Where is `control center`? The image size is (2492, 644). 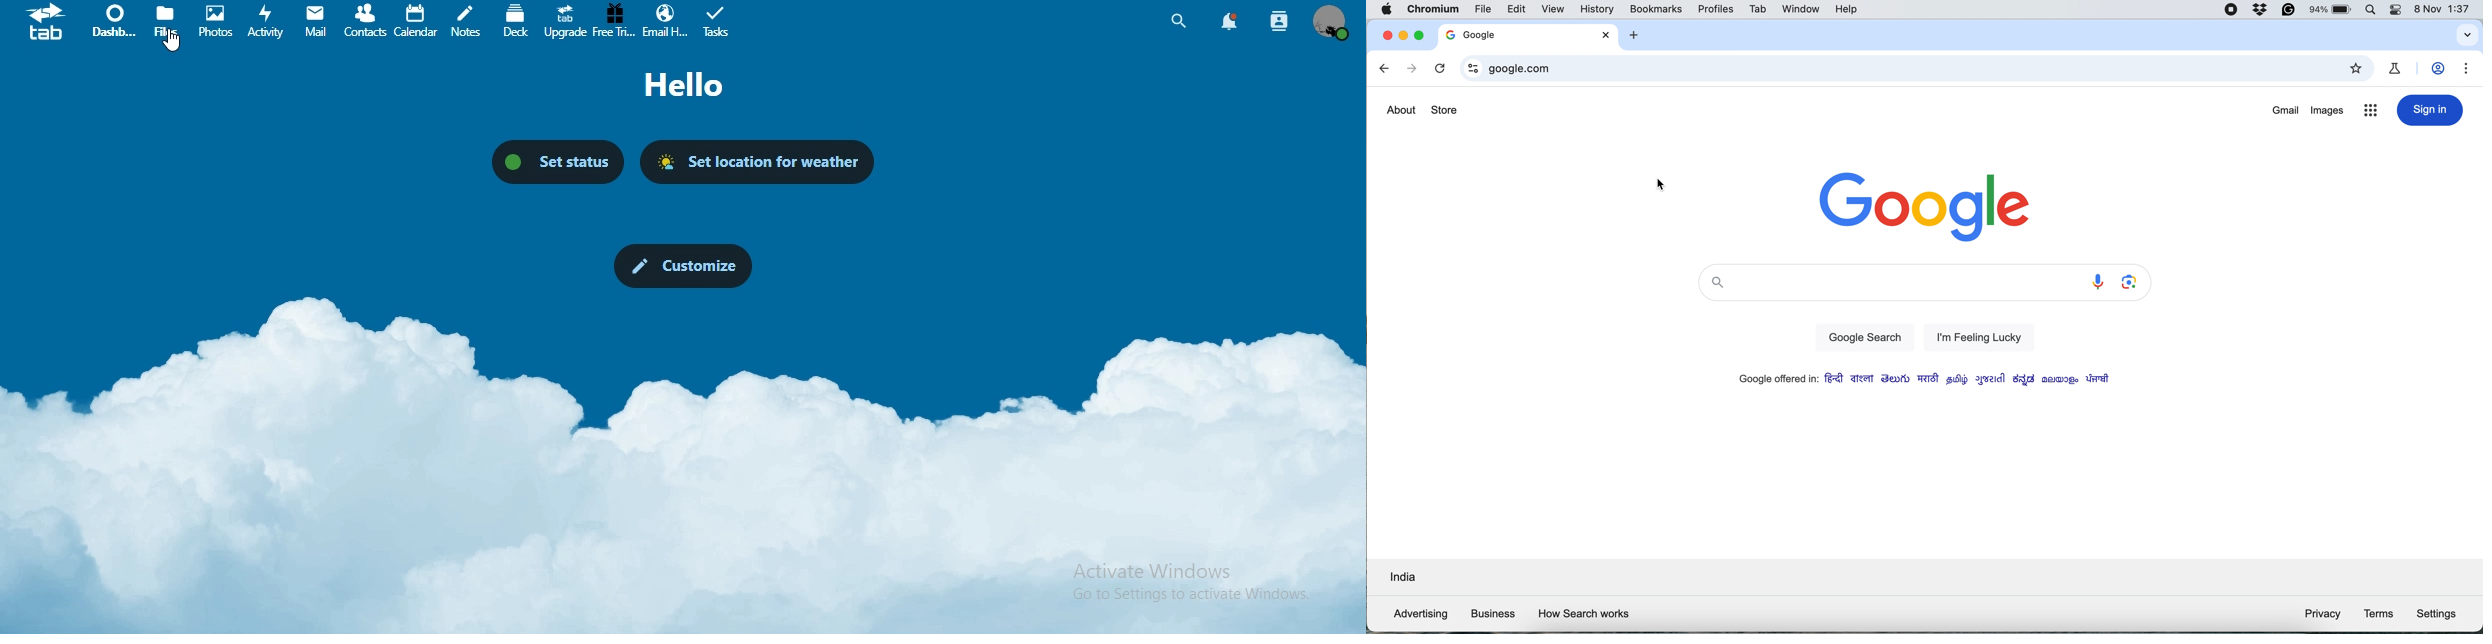
control center is located at coordinates (2399, 10).